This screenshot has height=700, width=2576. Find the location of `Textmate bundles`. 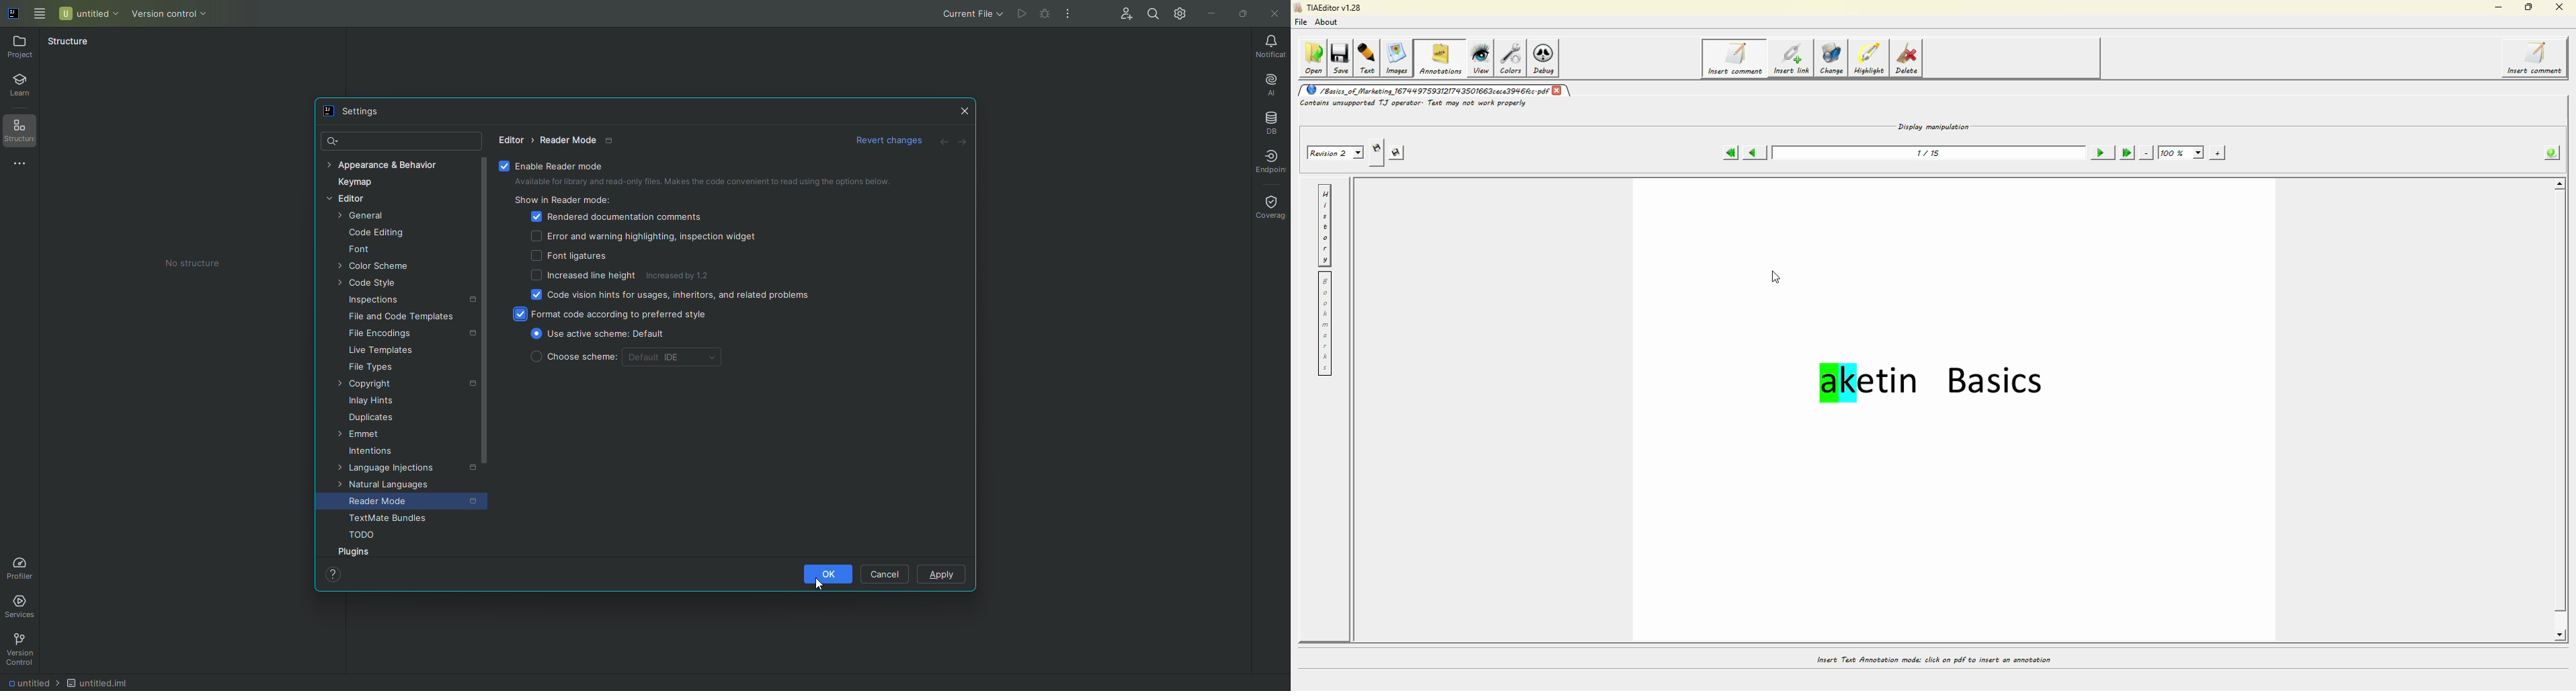

Textmate bundles is located at coordinates (381, 520).